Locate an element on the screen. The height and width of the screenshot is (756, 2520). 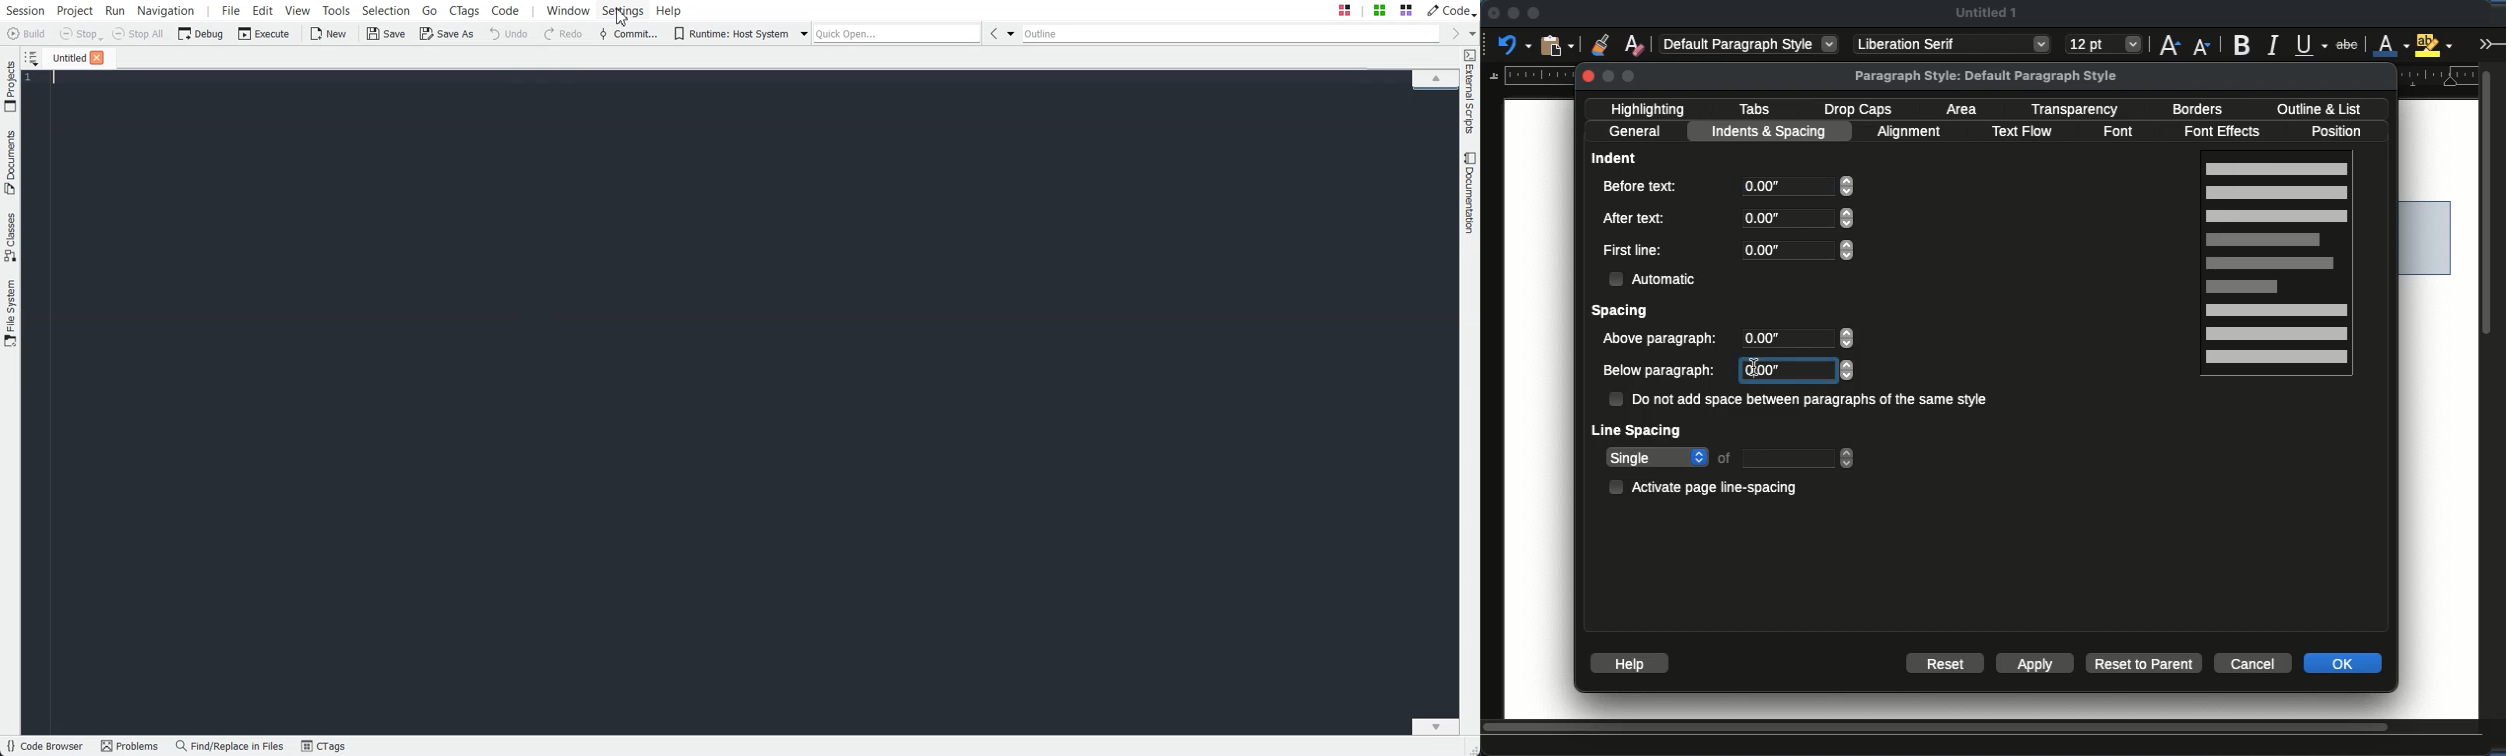
general  is located at coordinates (1636, 132).